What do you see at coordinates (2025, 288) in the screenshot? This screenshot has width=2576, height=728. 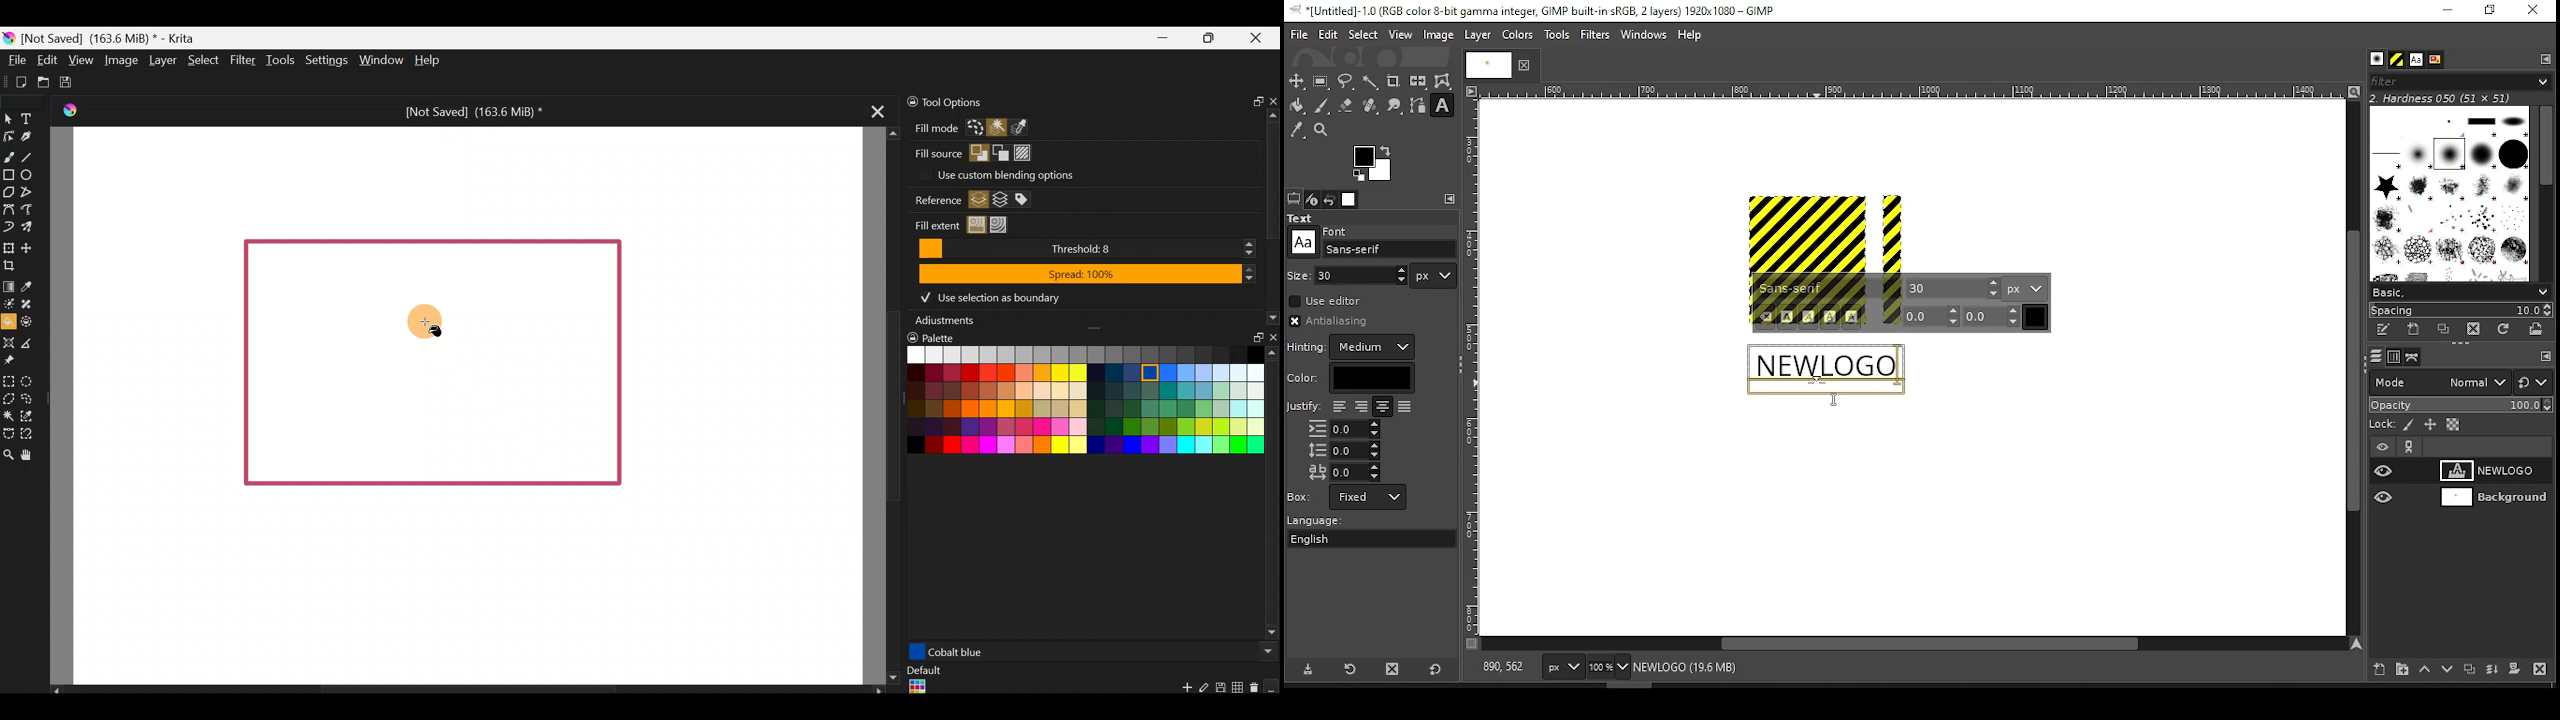 I see `units` at bounding box center [2025, 288].